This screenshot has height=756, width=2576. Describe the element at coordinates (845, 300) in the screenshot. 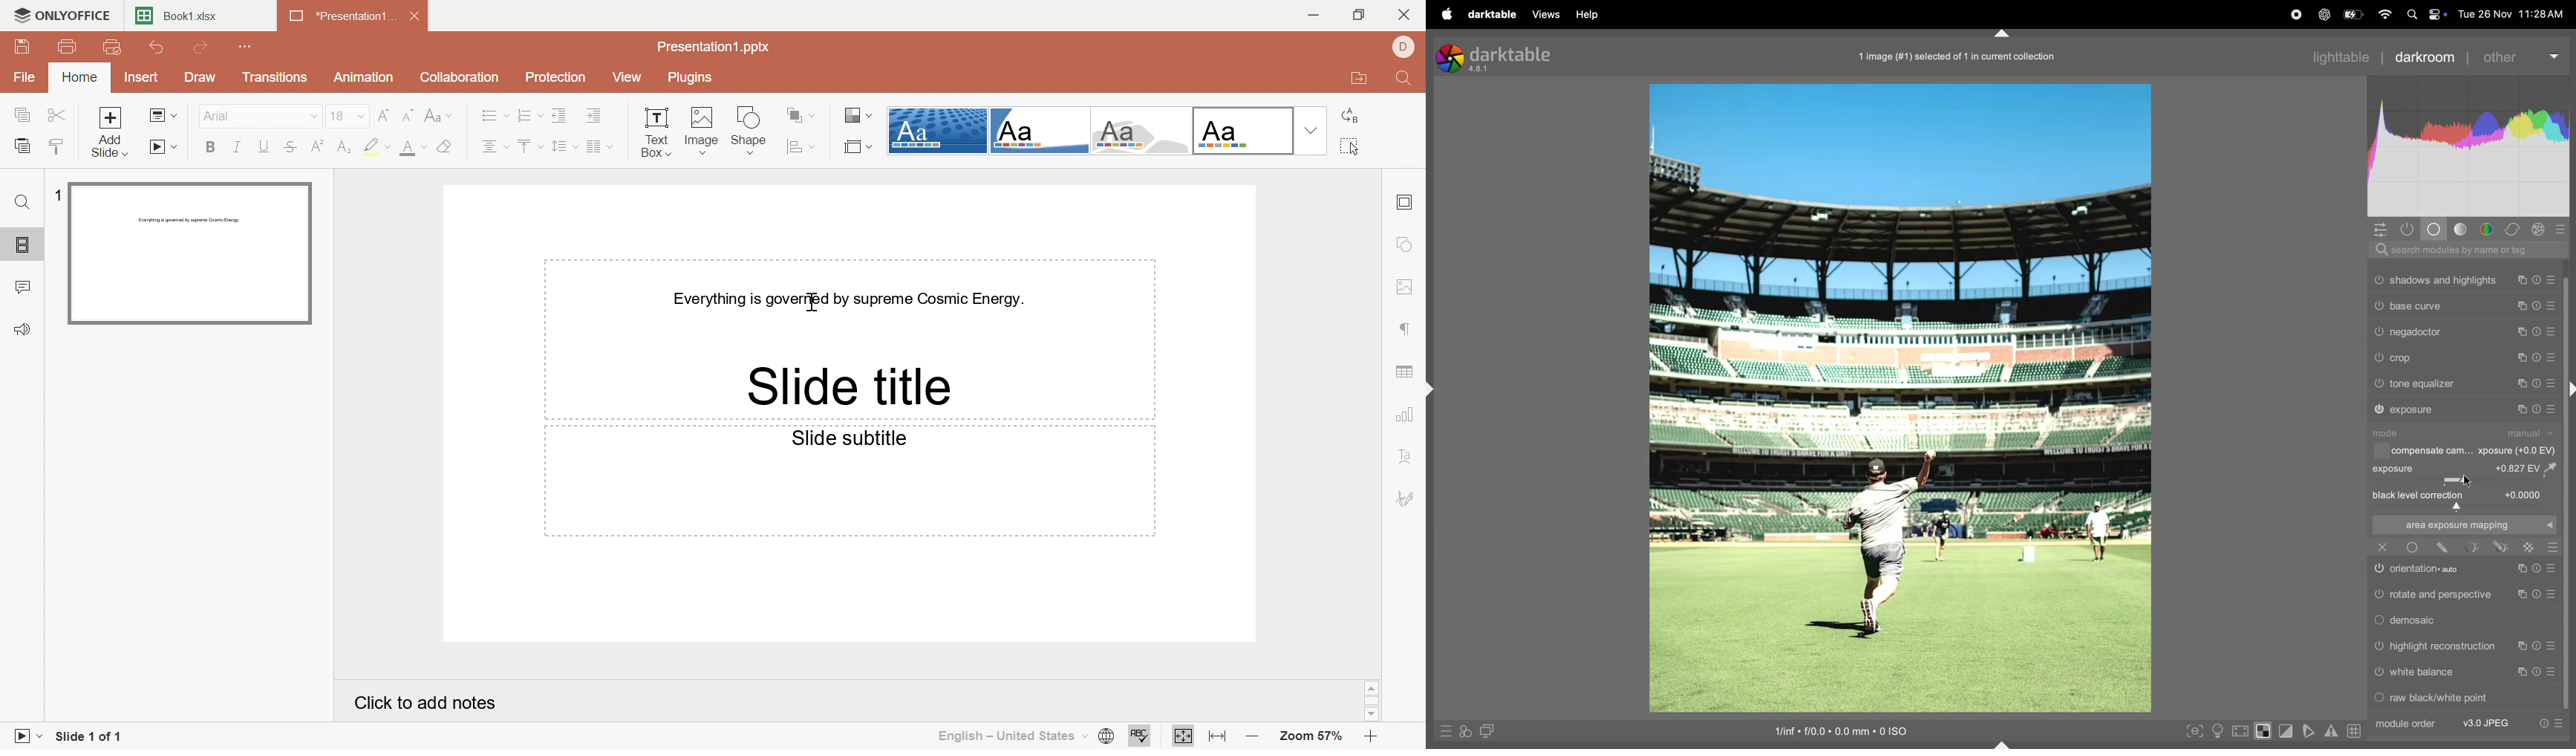

I see `Everything is governed by supreme Cosmic Energy` at that location.